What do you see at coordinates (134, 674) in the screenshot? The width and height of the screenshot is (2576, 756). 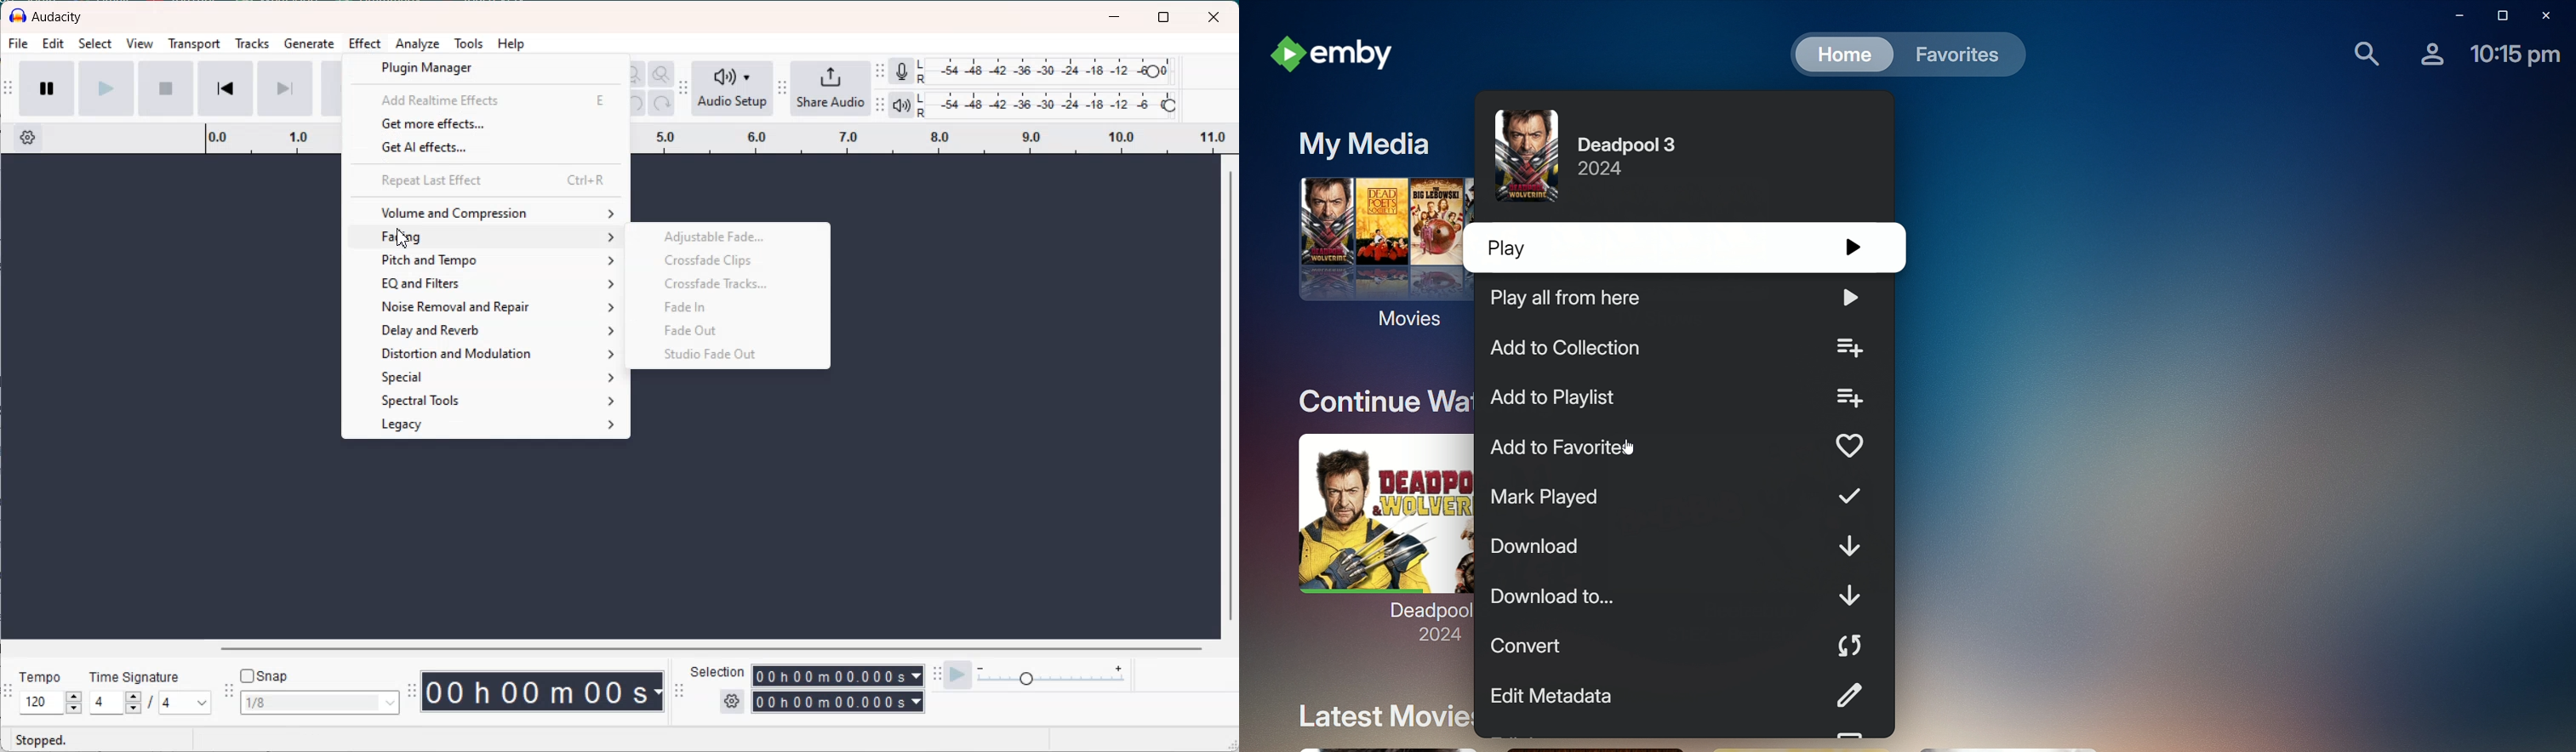 I see `Time Signature` at bounding box center [134, 674].